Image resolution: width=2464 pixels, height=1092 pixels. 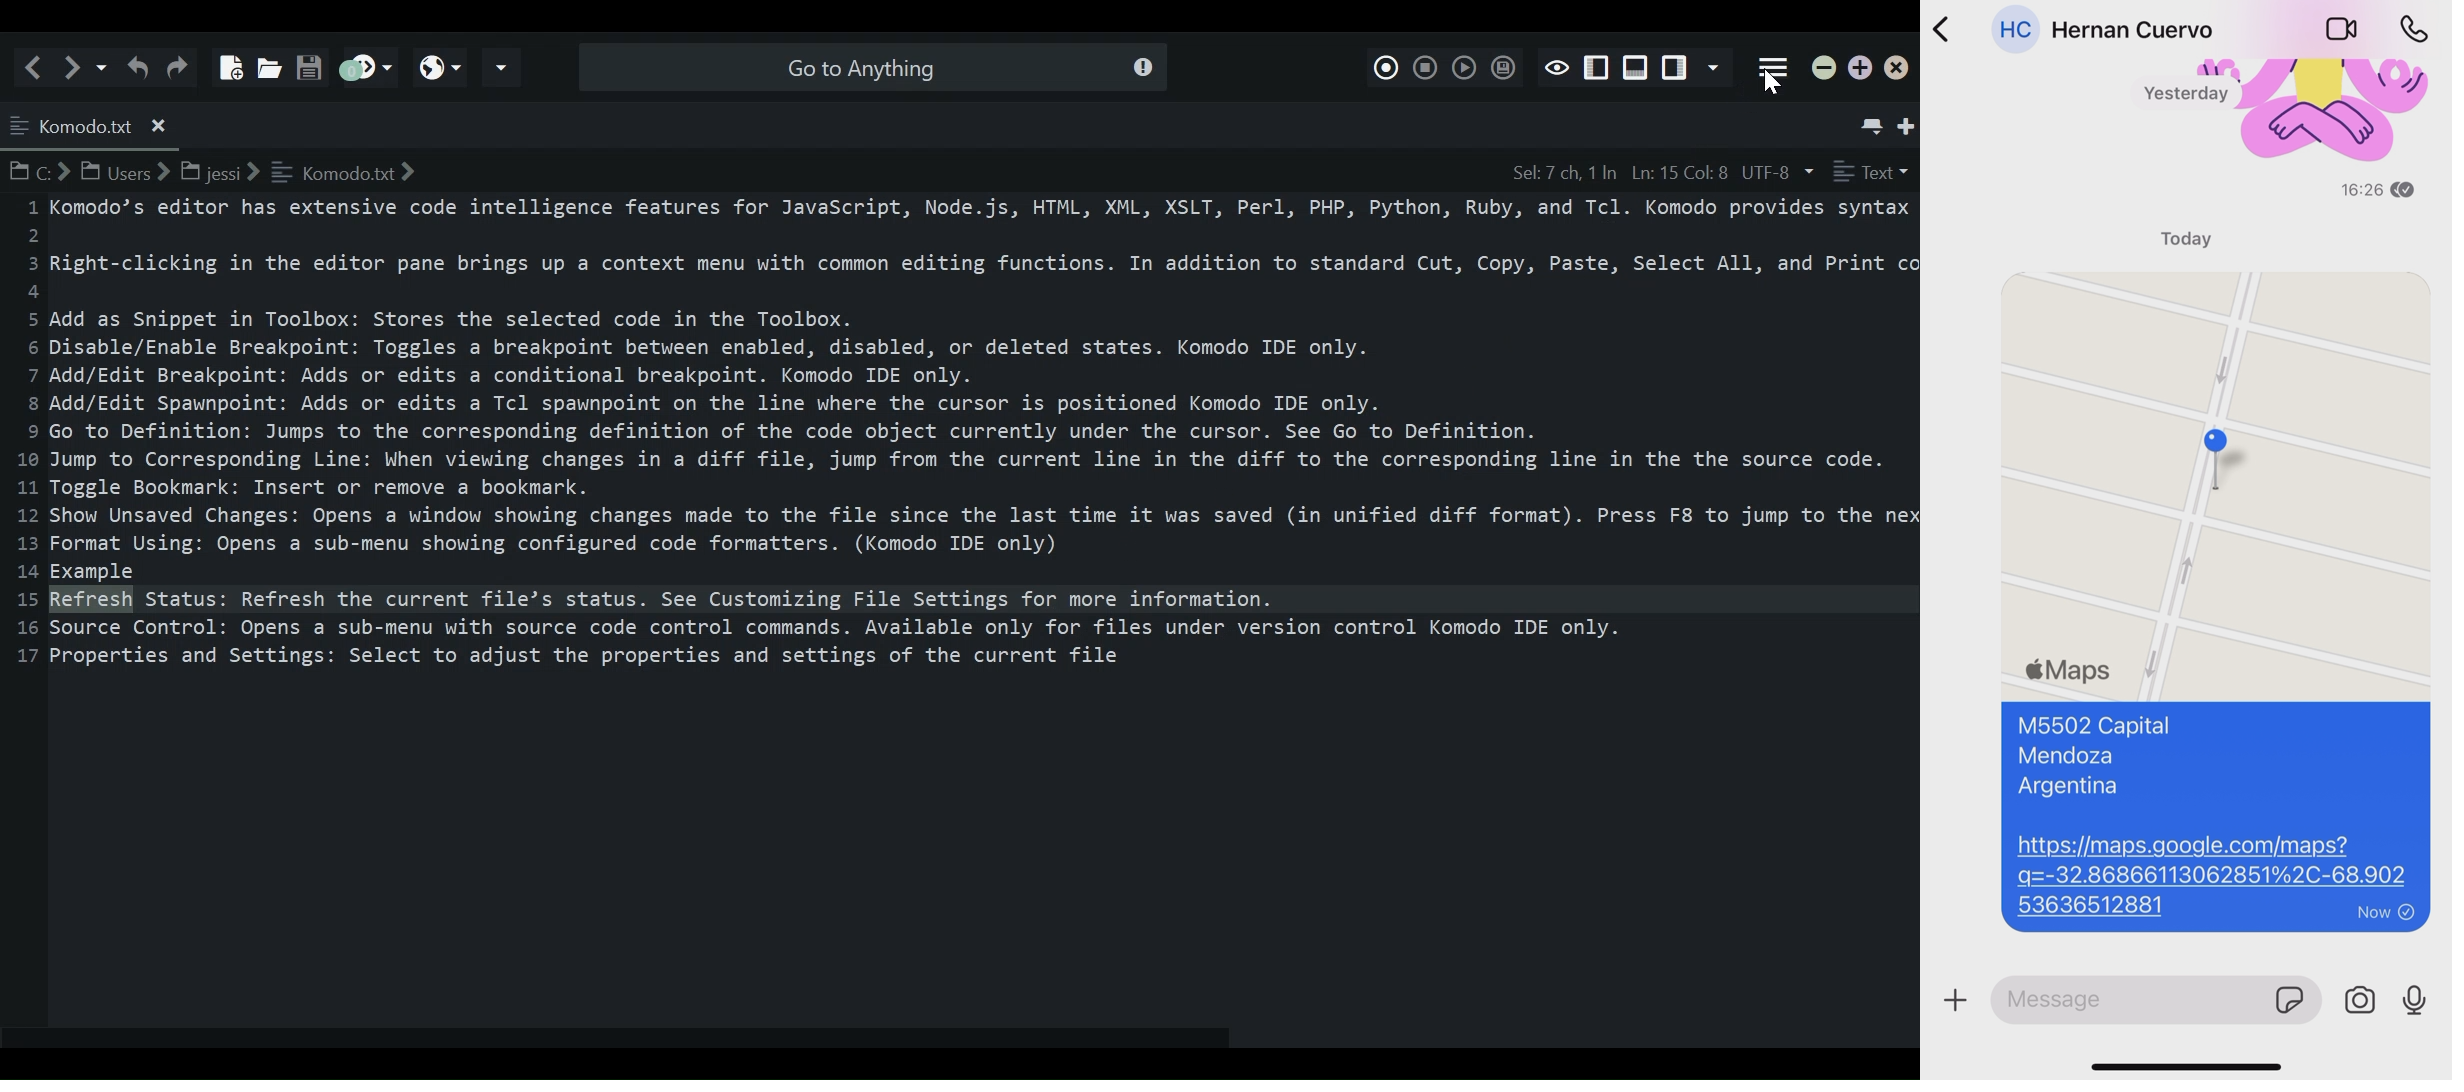 I want to click on navigate back, so click(x=1940, y=29).